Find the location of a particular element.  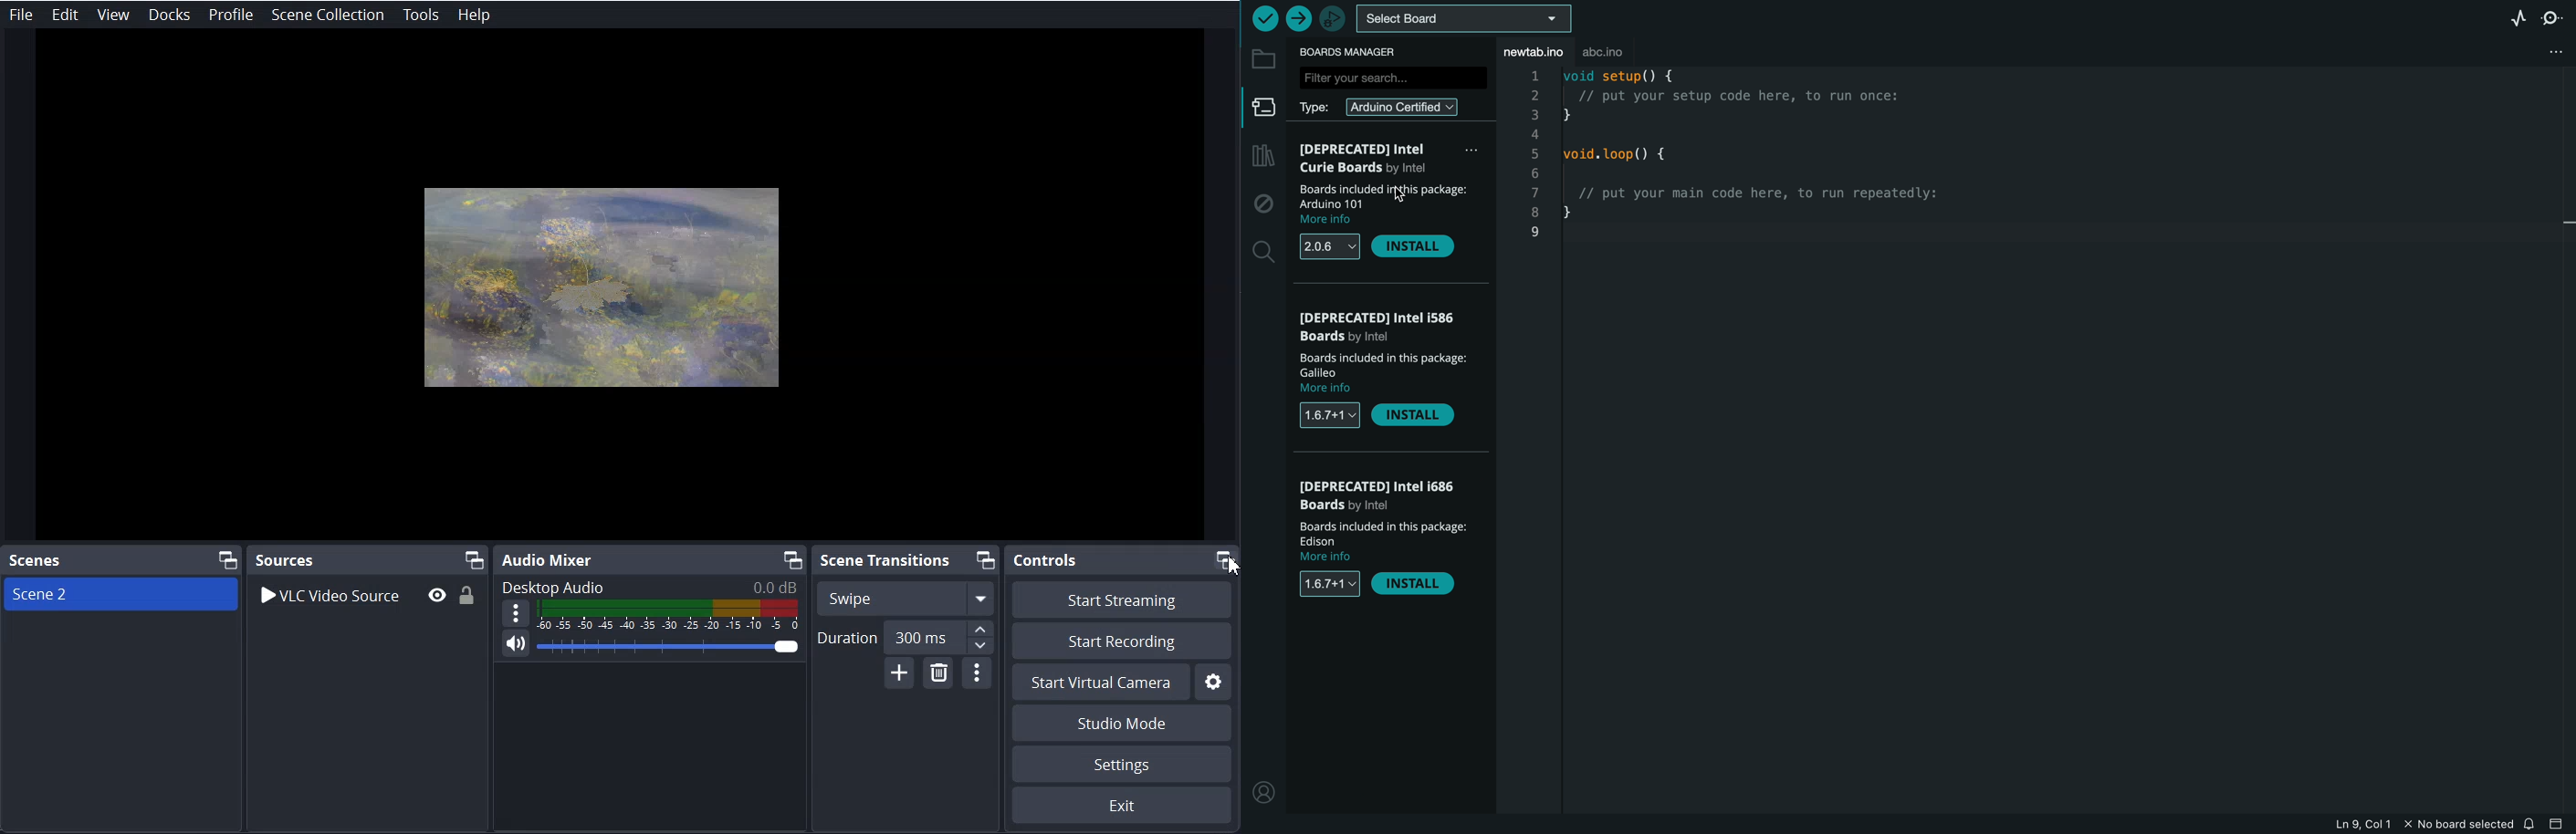

Maximize is located at coordinates (1225, 560).